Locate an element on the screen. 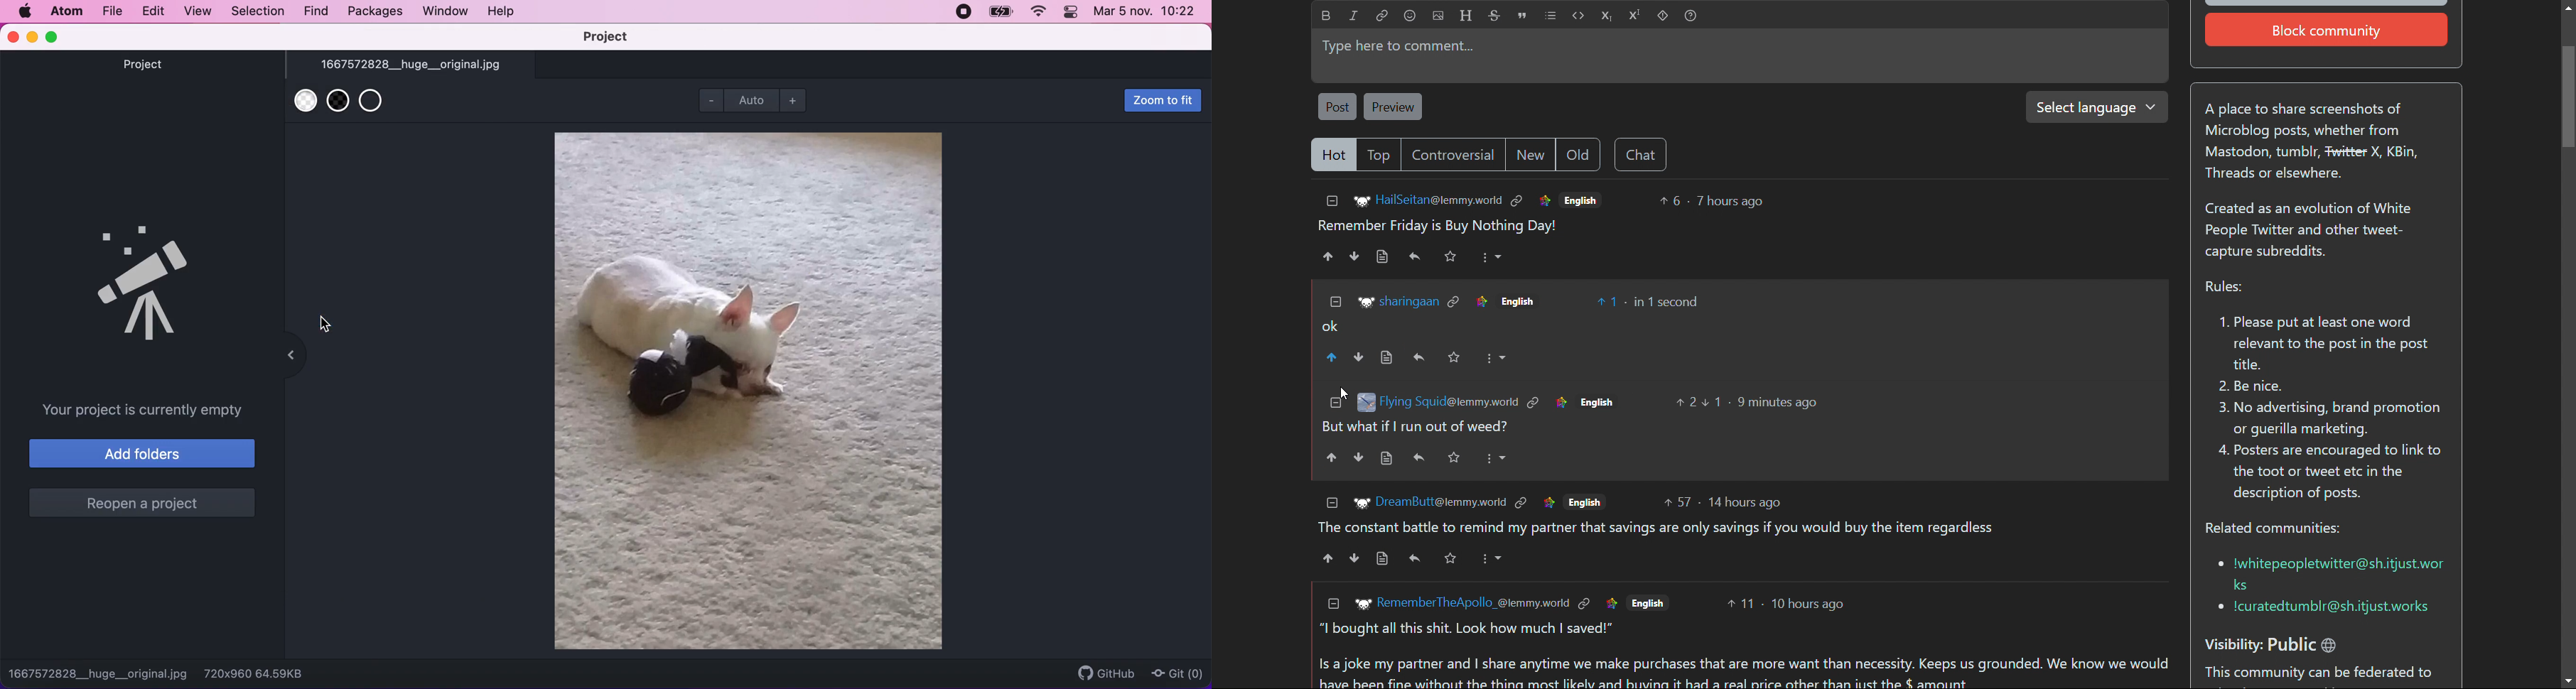  language is located at coordinates (1649, 604).